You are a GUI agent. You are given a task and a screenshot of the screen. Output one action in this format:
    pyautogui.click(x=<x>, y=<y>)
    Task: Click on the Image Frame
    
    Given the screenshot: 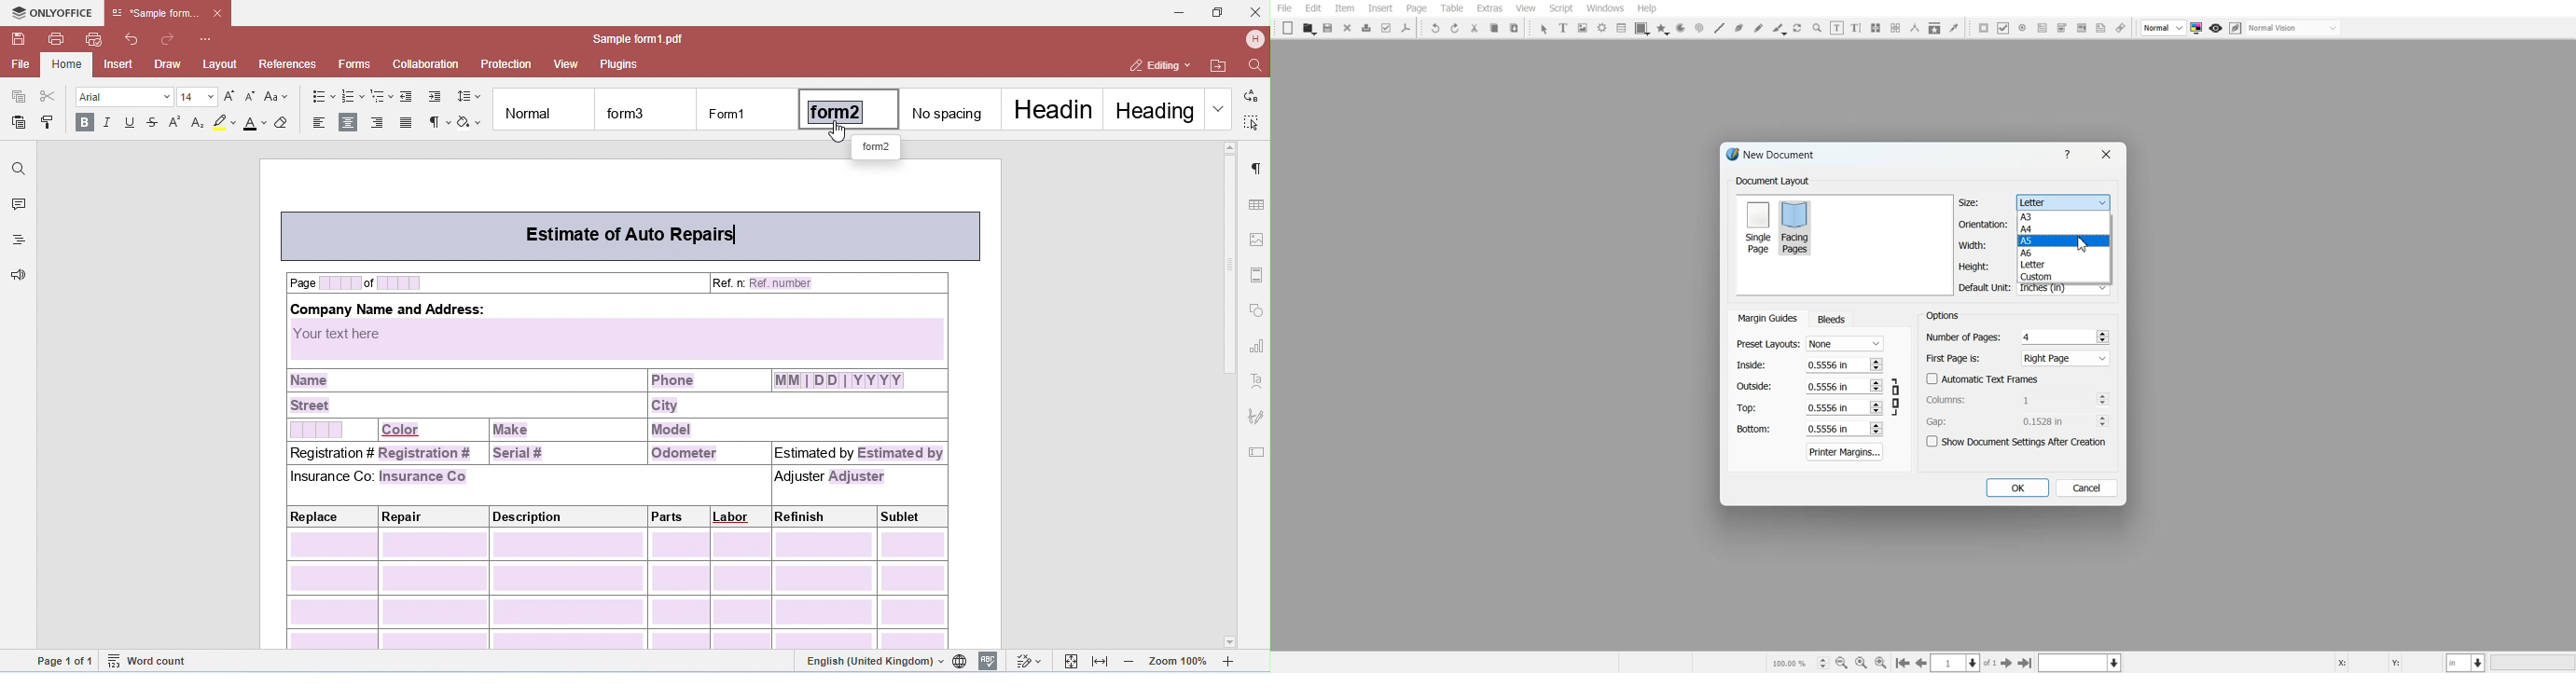 What is the action you would take?
    pyautogui.click(x=1583, y=28)
    